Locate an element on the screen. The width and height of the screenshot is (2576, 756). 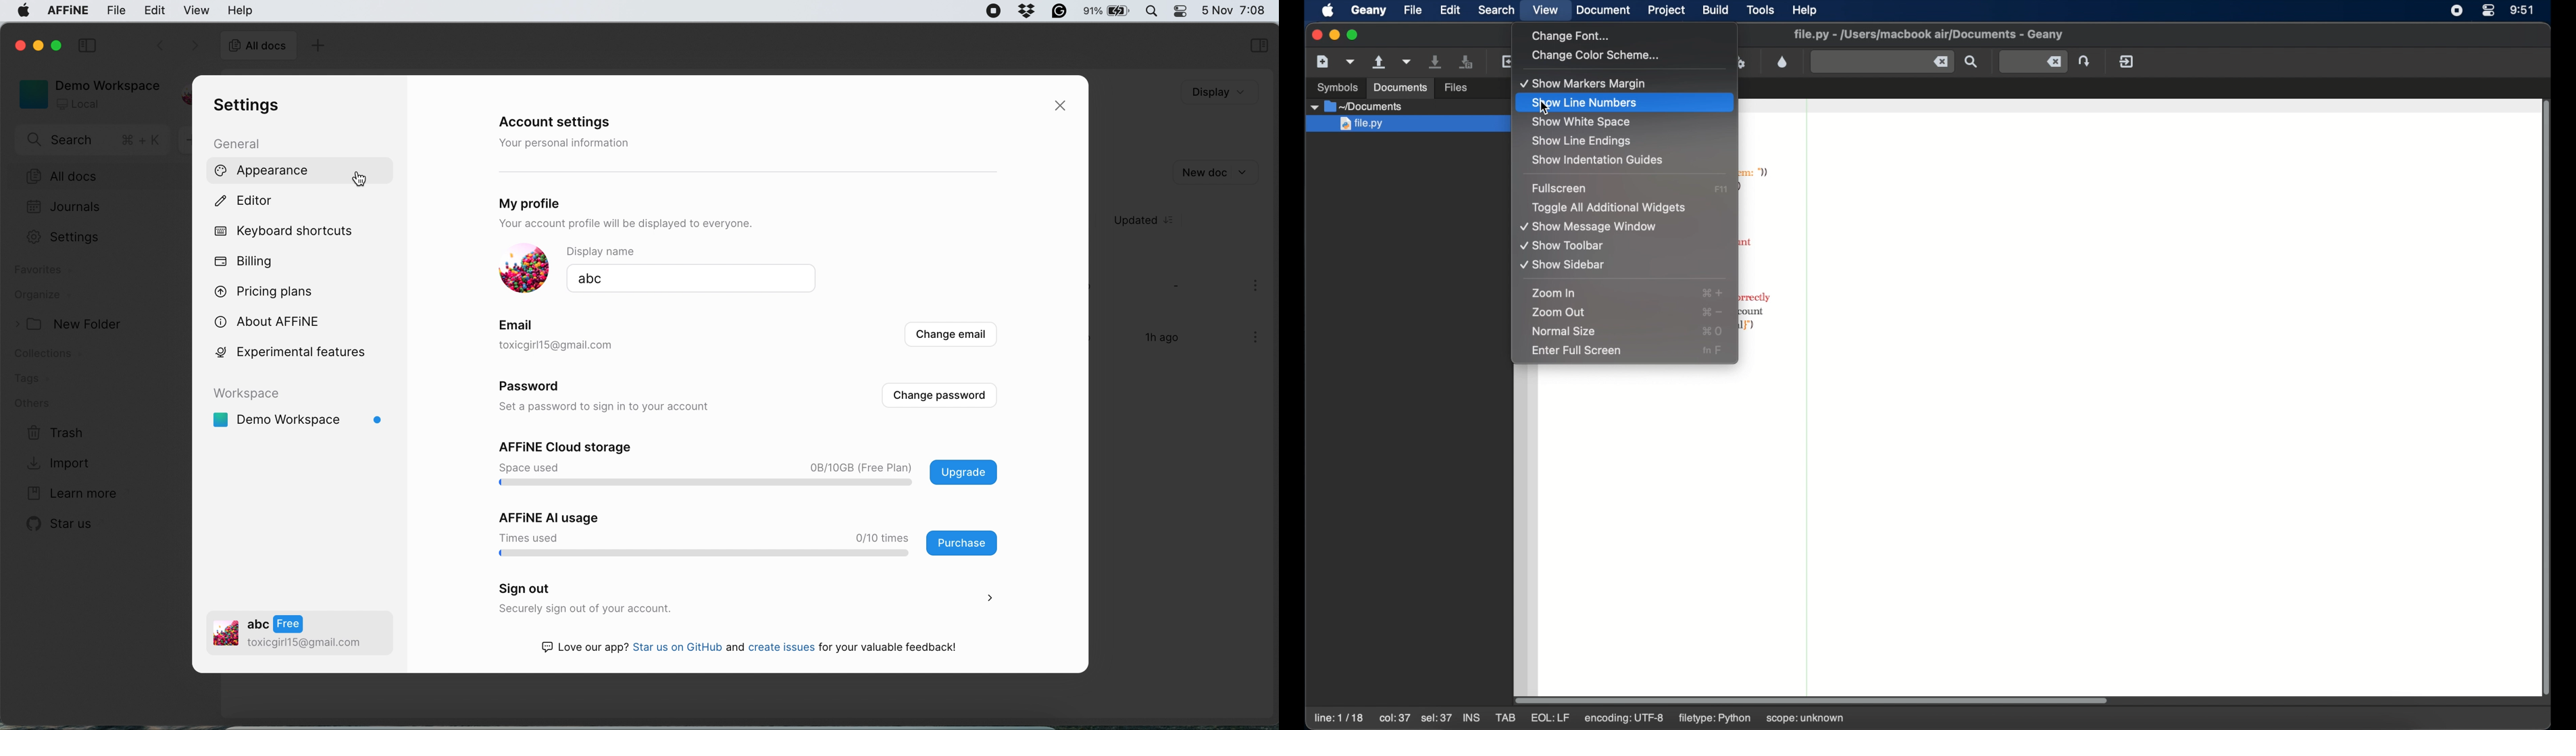
set a password to sign into your account is located at coordinates (617, 405).